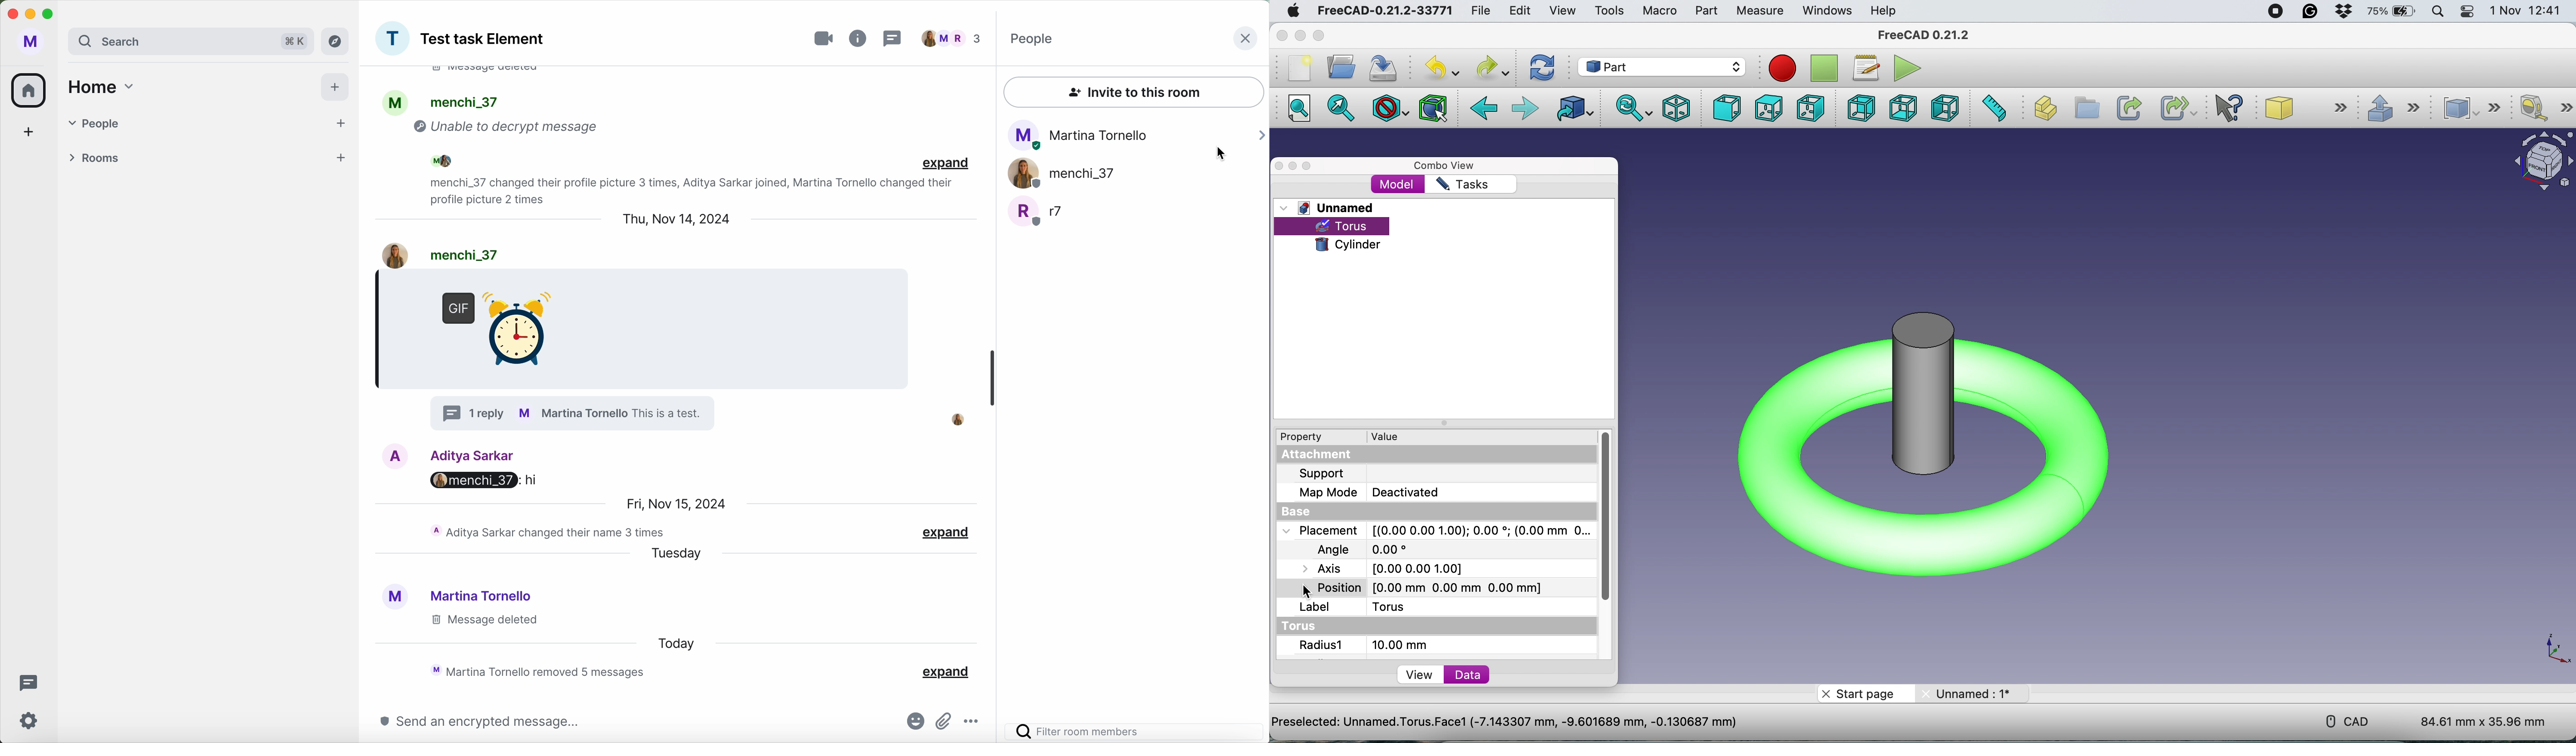  Describe the element at coordinates (30, 15) in the screenshot. I see `minimize` at that location.